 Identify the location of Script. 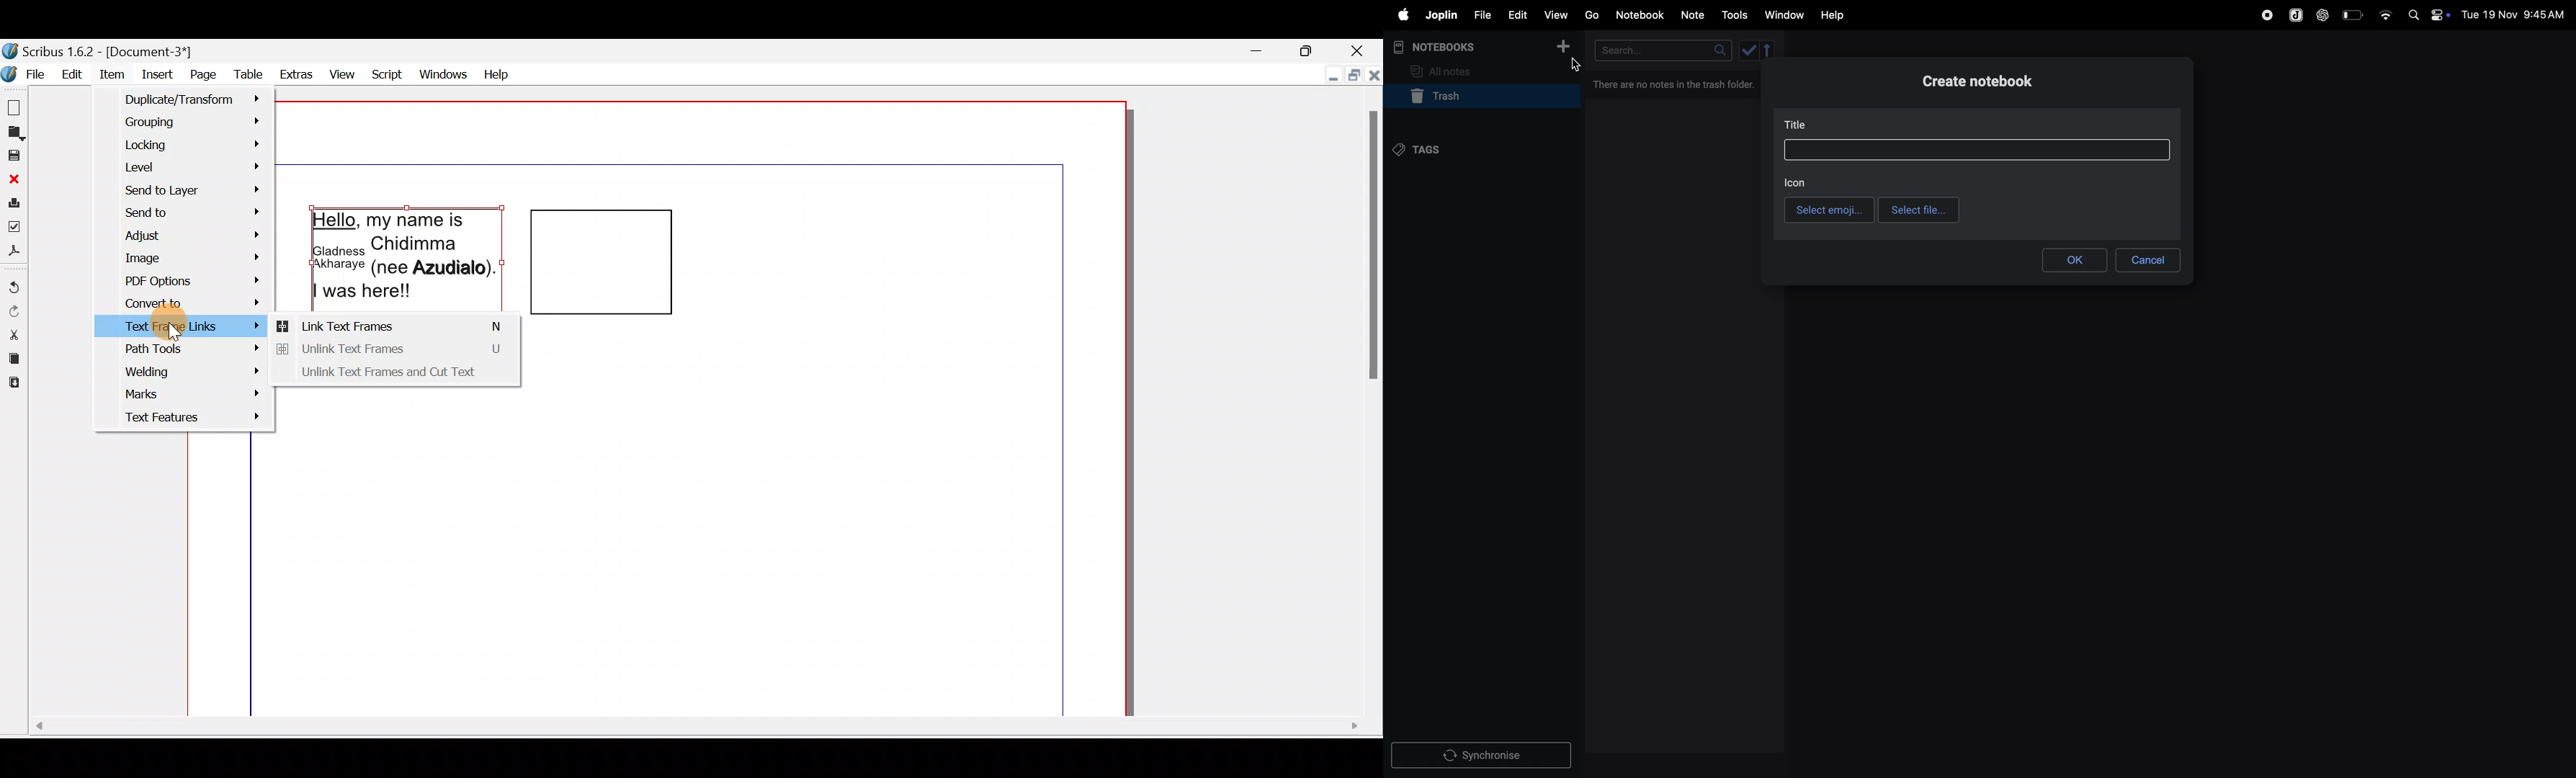
(388, 72).